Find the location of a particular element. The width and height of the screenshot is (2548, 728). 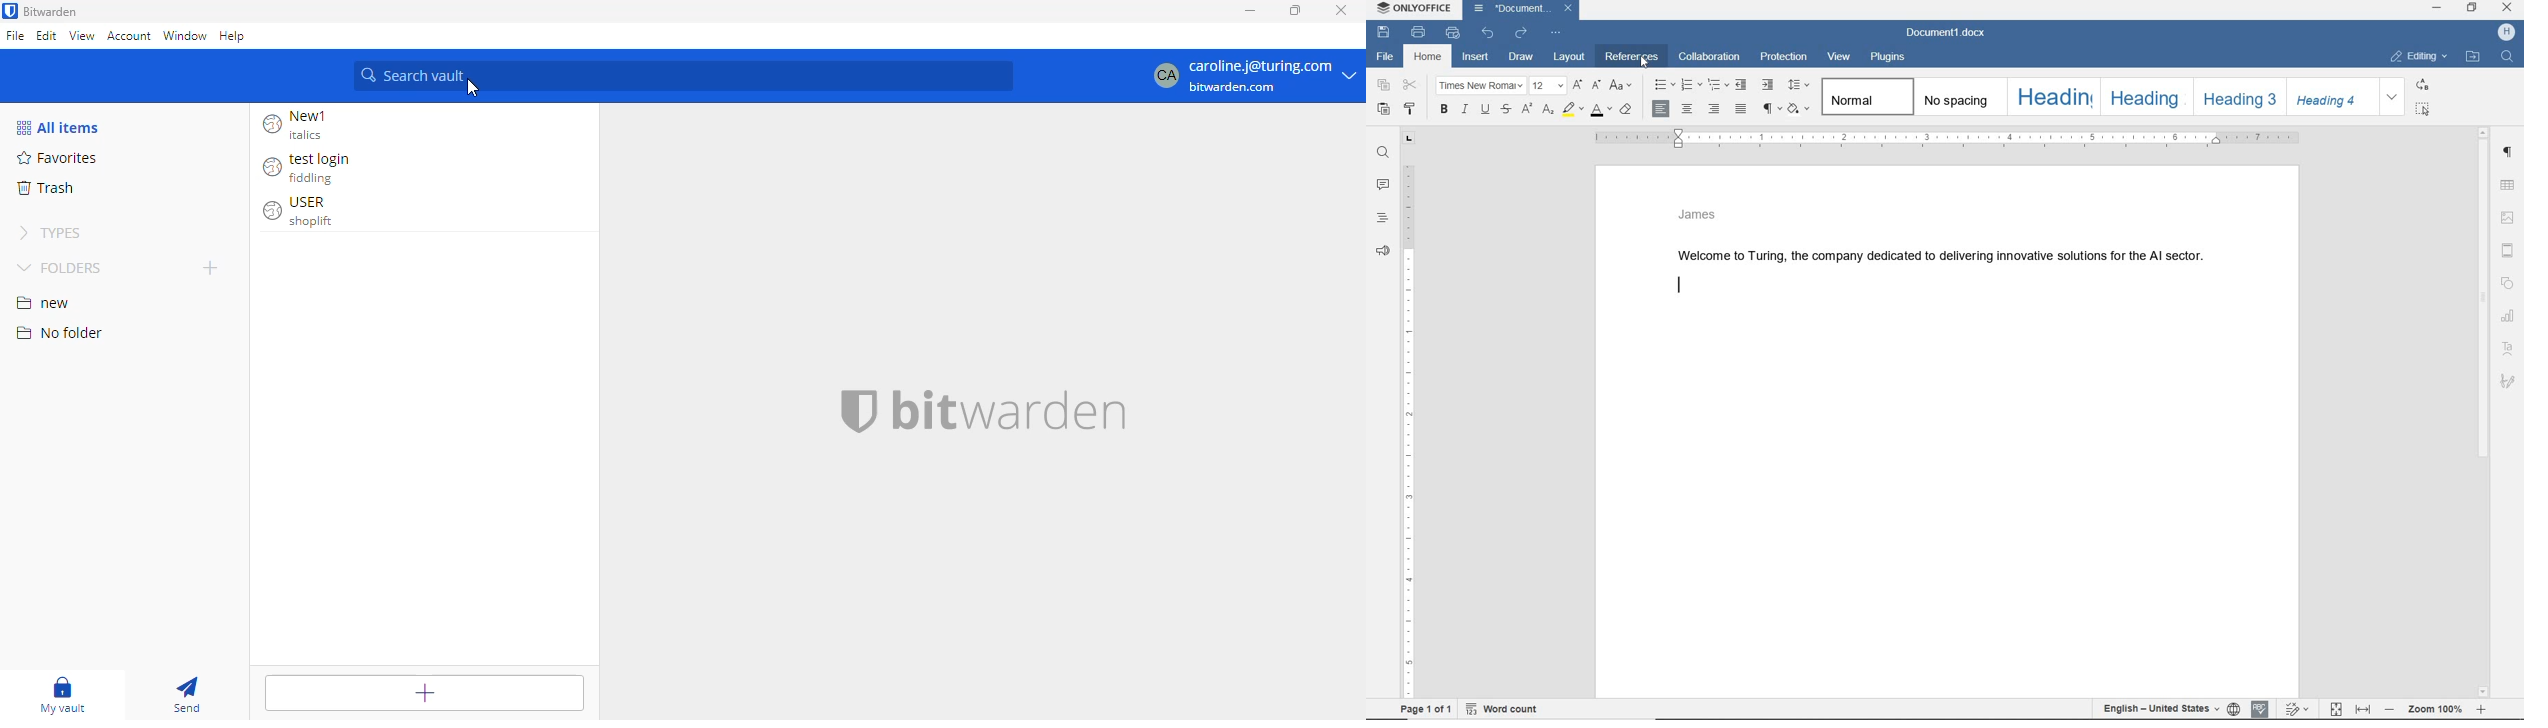

track changes is located at coordinates (2298, 709).